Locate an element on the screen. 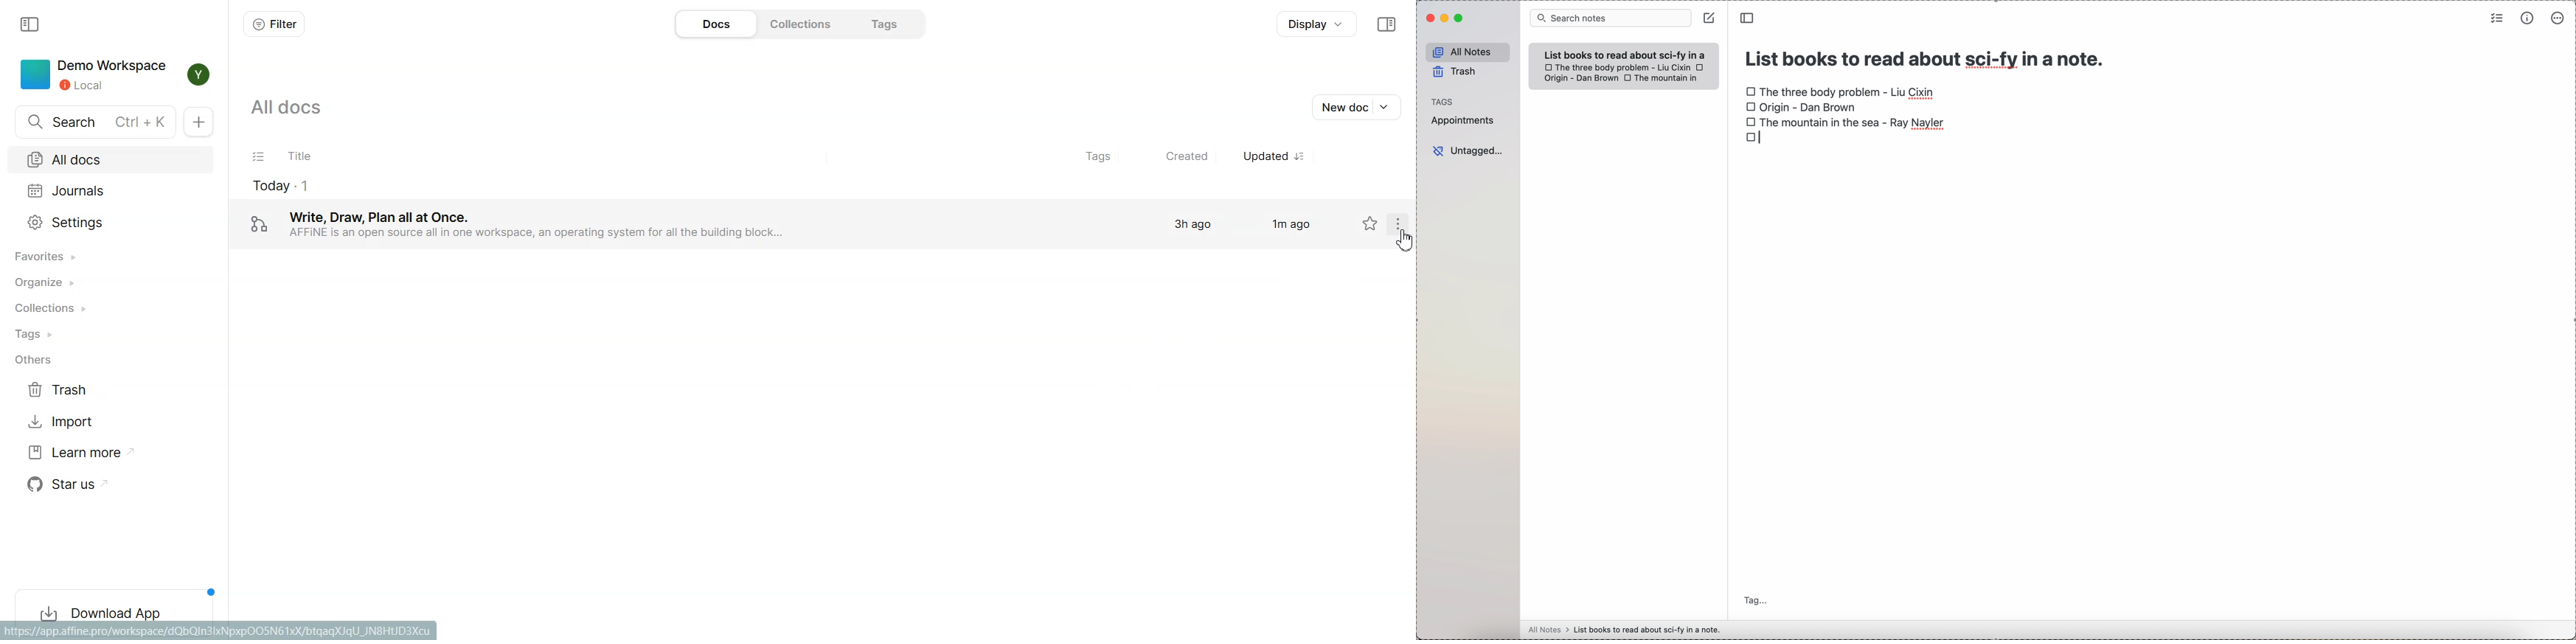 This screenshot has width=2576, height=644. checkbox The Three body problem - Liu Cixin book is located at coordinates (1841, 90).